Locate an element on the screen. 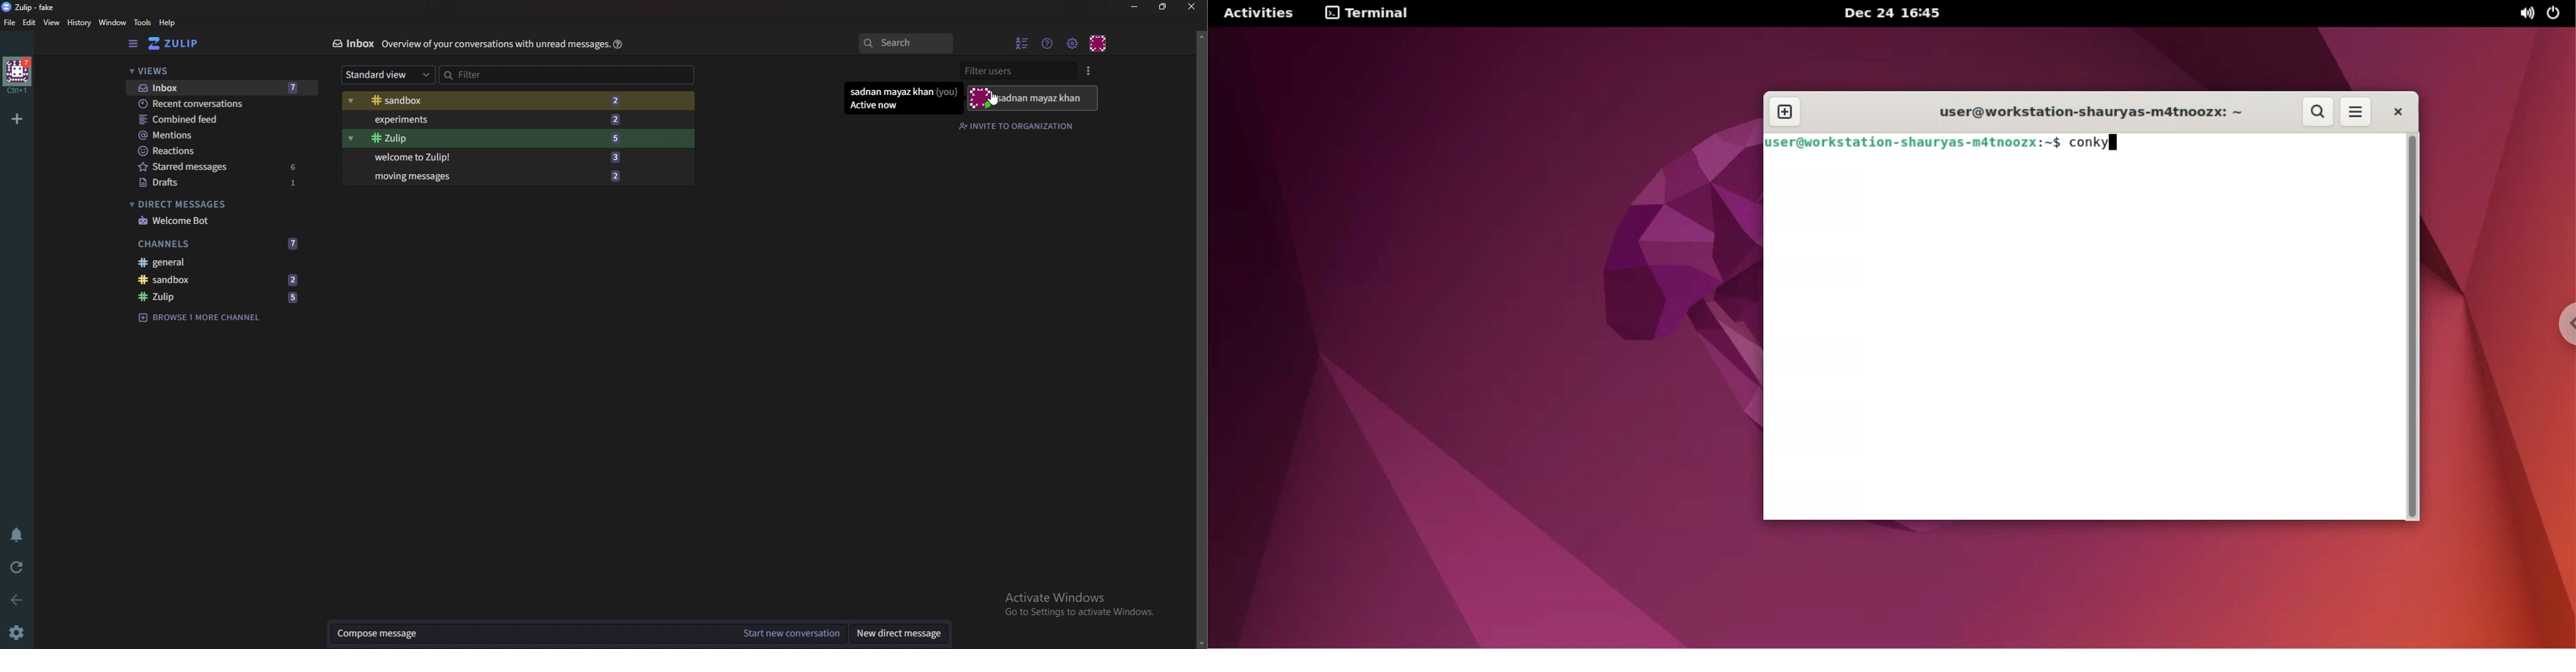 The image size is (2576, 672). Mentions is located at coordinates (223, 135).